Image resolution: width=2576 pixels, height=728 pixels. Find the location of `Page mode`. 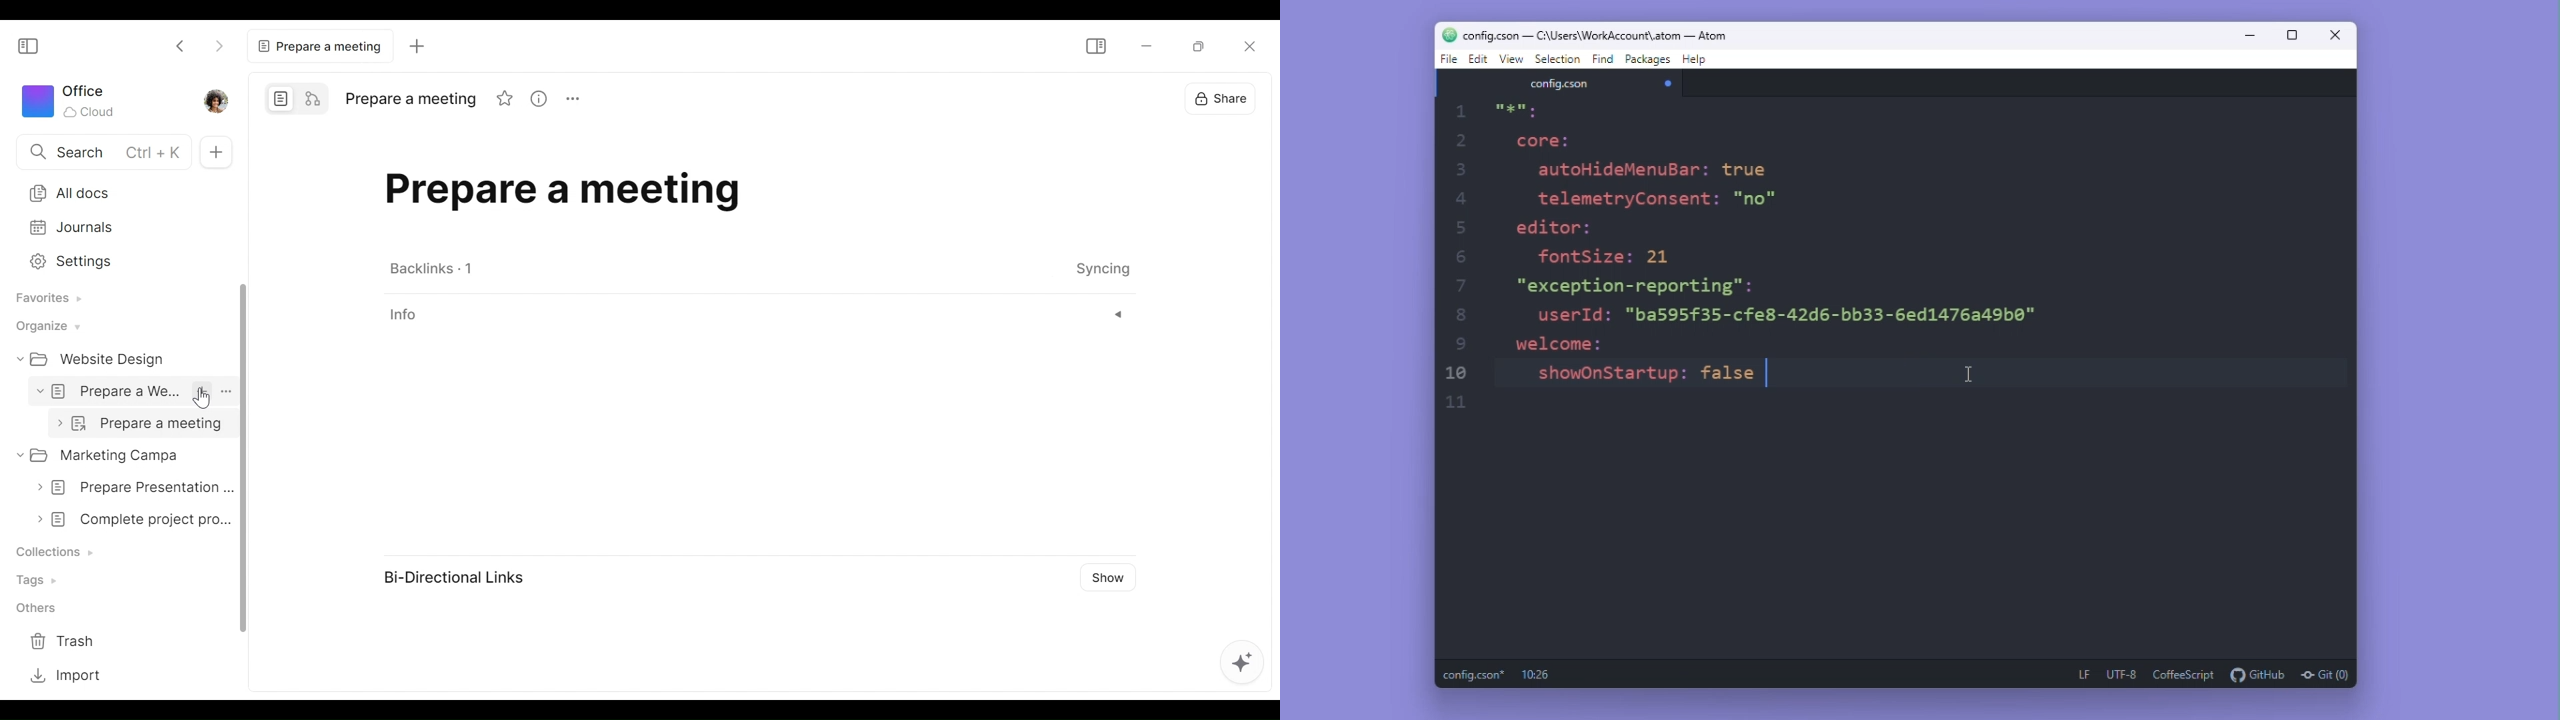

Page mode is located at coordinates (279, 99).